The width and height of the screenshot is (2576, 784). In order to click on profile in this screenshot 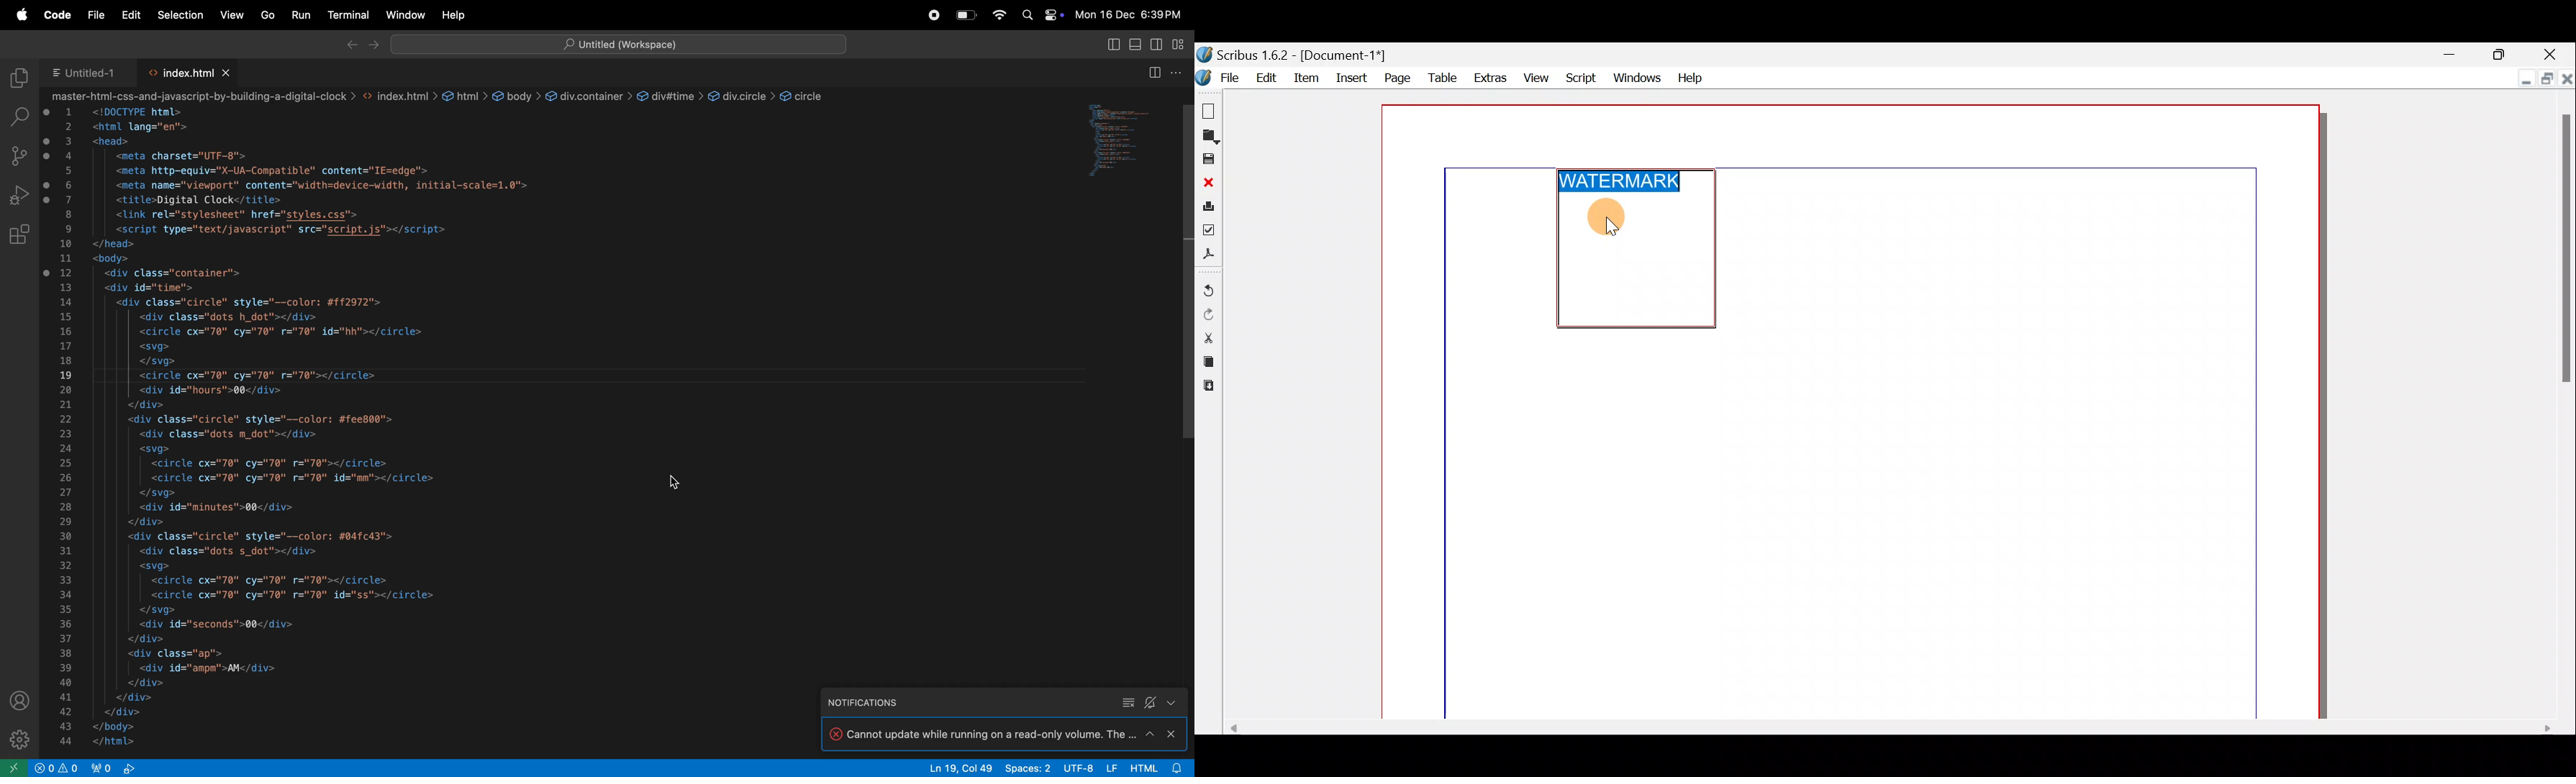, I will do `click(24, 699)`.